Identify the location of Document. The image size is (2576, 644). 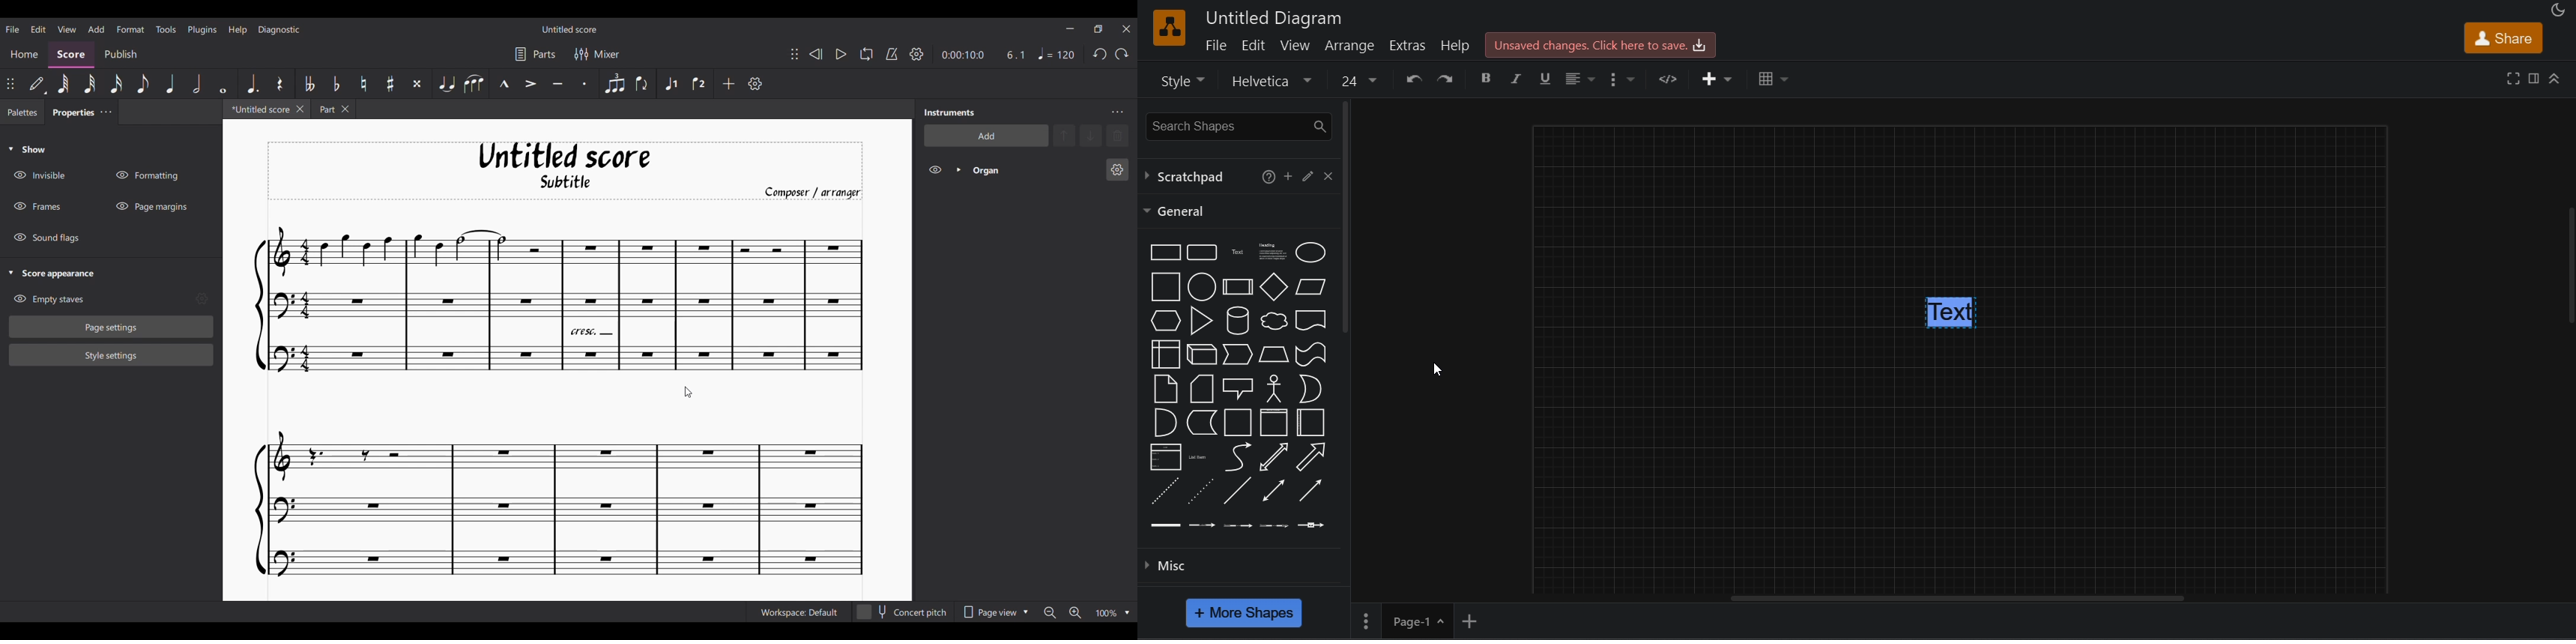
(1311, 320).